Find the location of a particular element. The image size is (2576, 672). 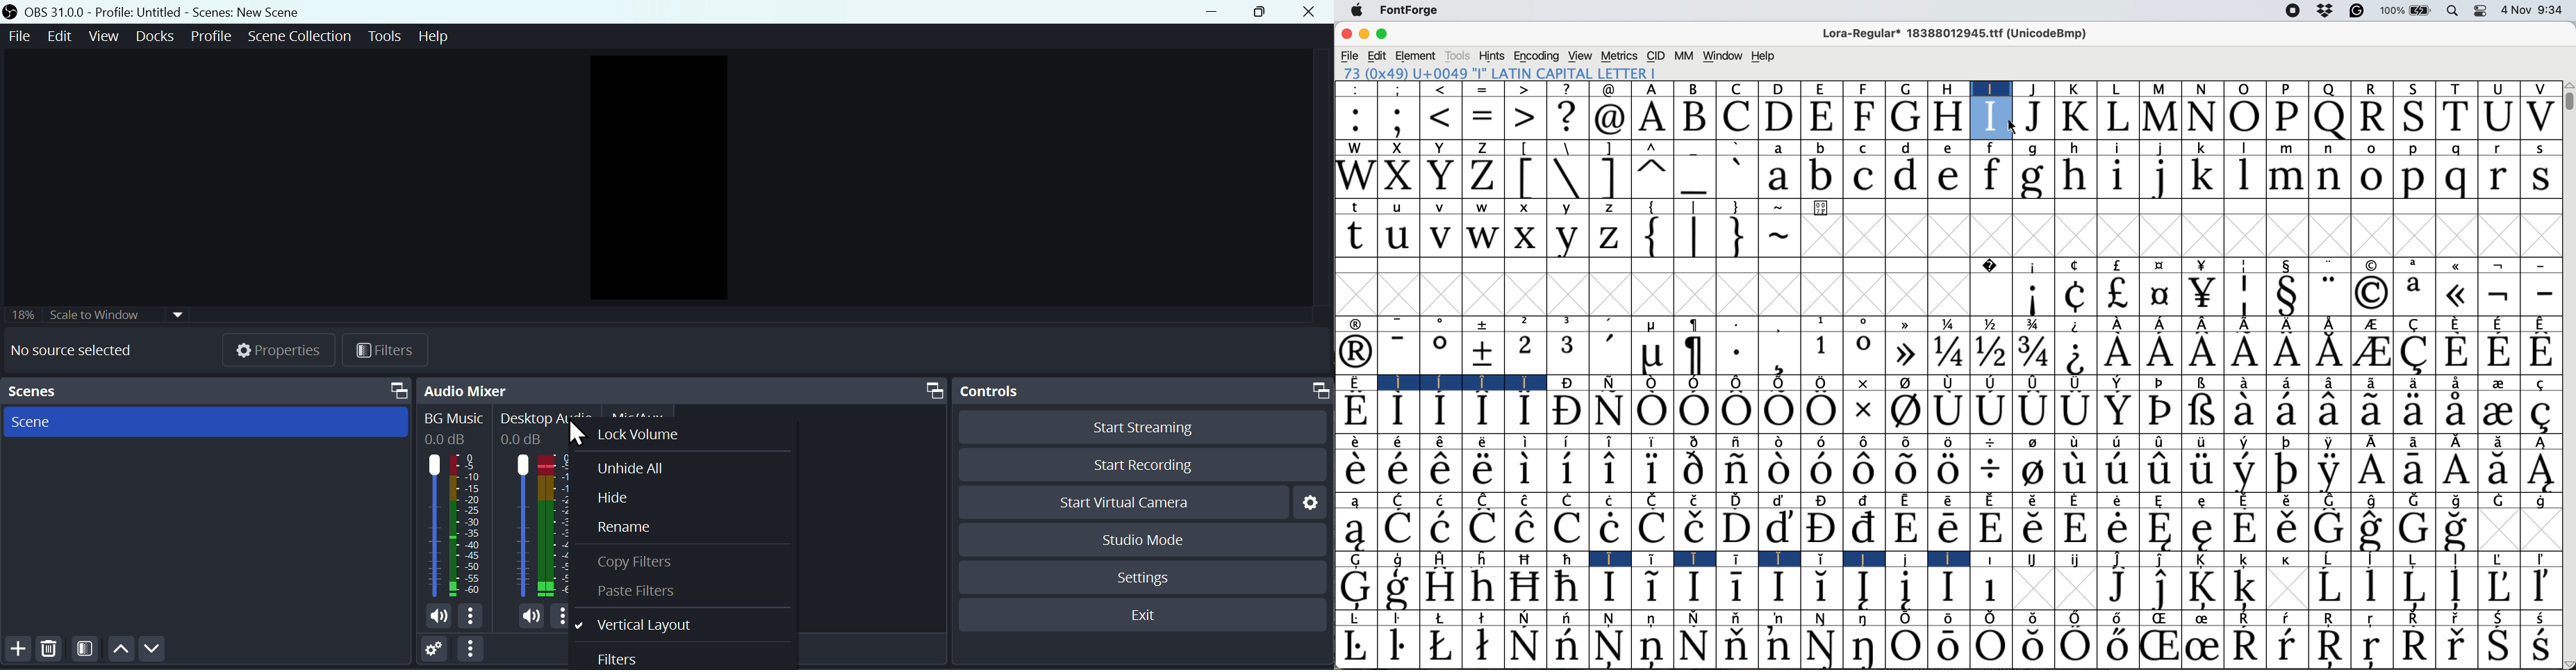

symbol is located at coordinates (2246, 266).